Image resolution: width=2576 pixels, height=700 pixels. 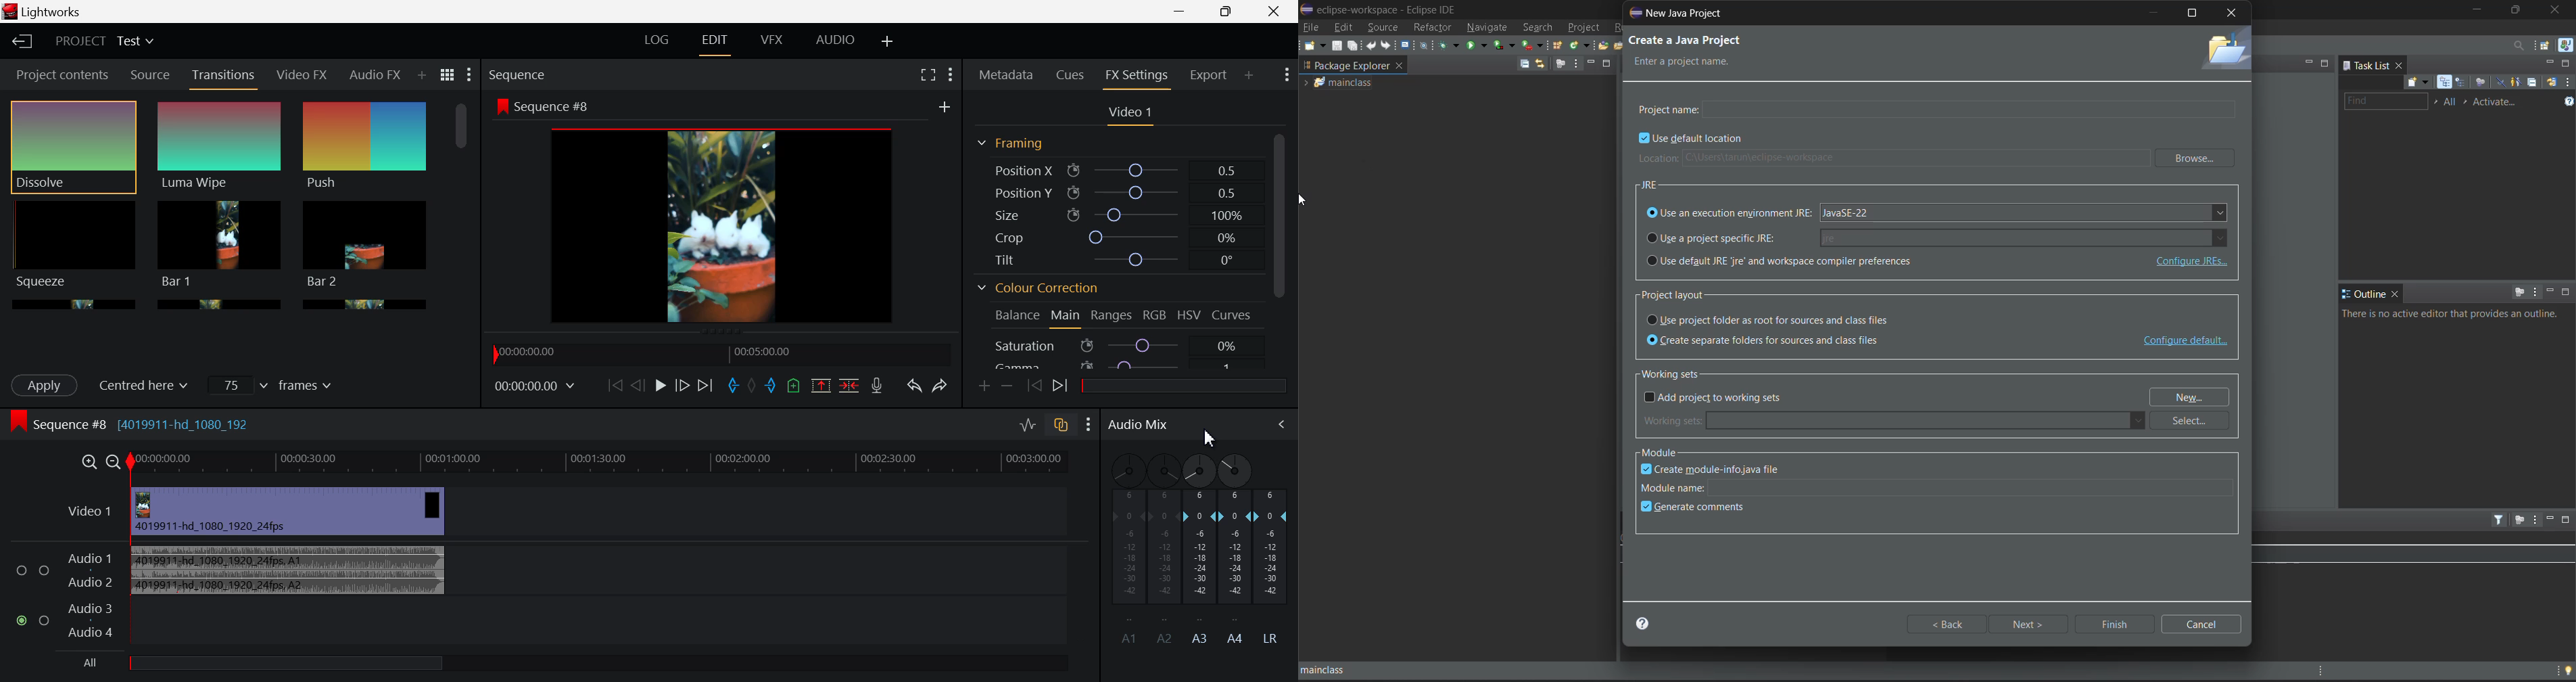 I want to click on select active task, so click(x=2468, y=103).